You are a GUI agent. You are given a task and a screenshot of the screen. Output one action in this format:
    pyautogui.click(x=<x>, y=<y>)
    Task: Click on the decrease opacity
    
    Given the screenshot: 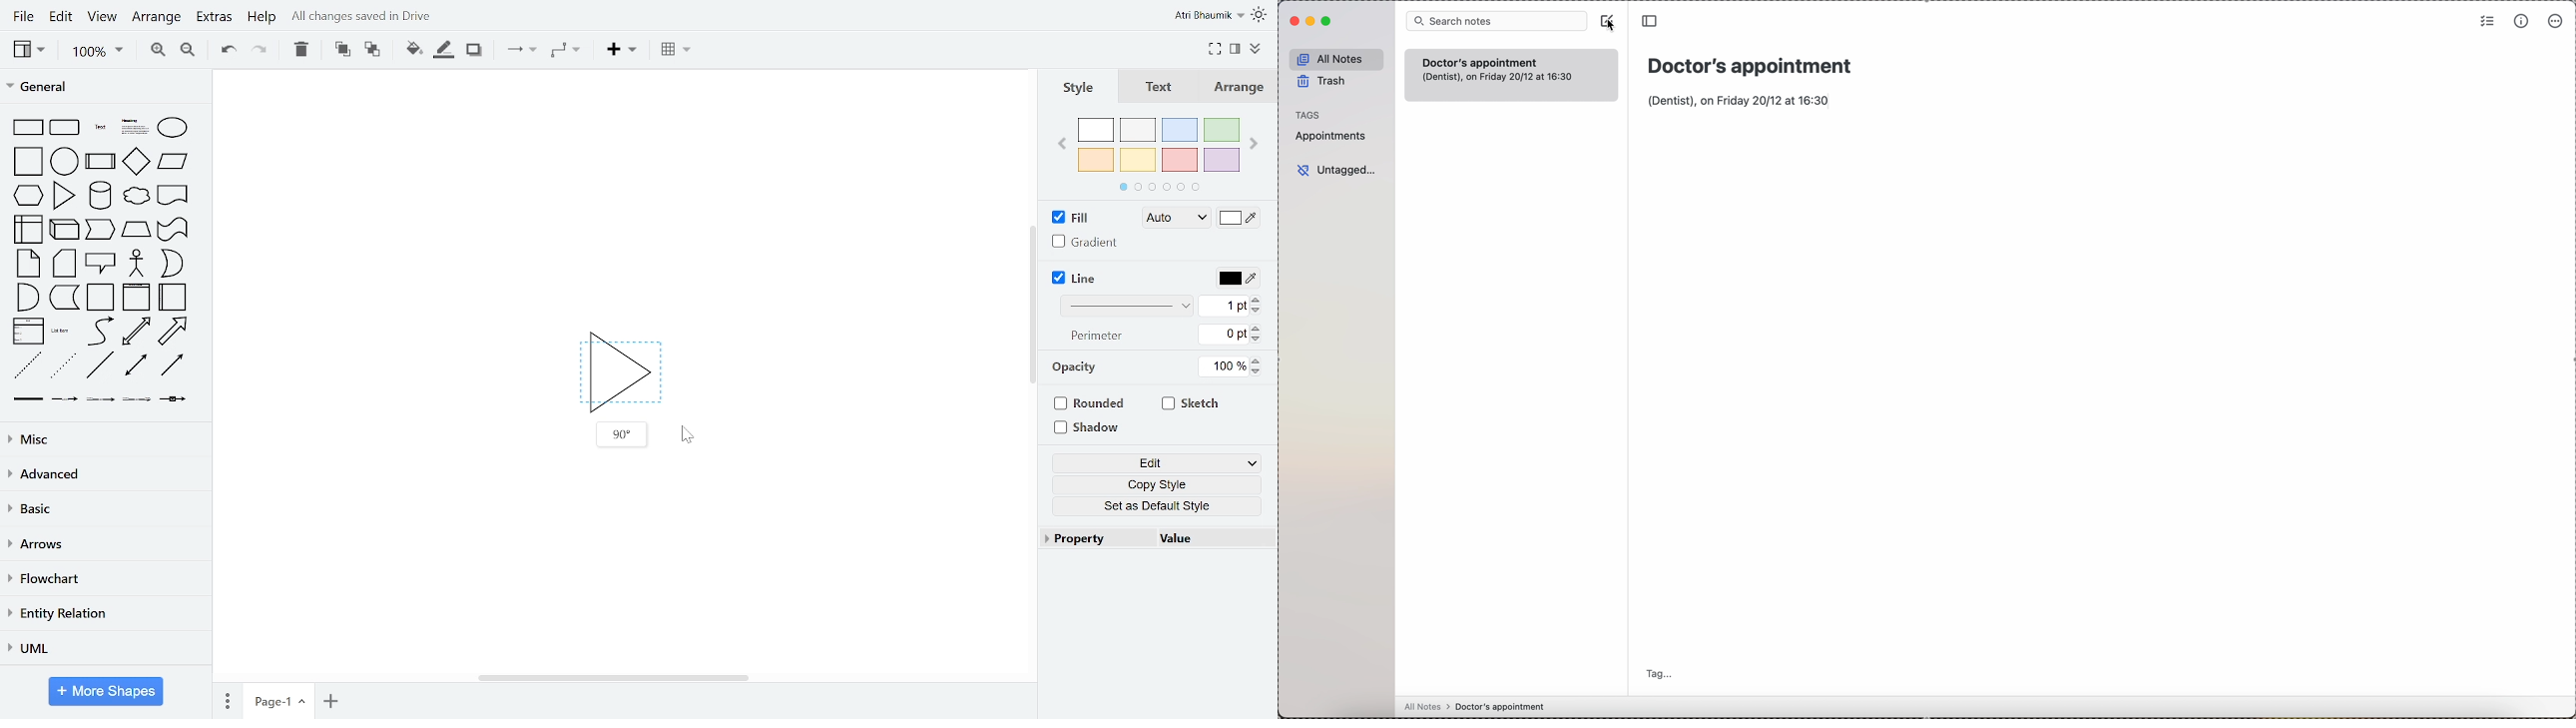 What is the action you would take?
    pyautogui.click(x=1260, y=372)
    